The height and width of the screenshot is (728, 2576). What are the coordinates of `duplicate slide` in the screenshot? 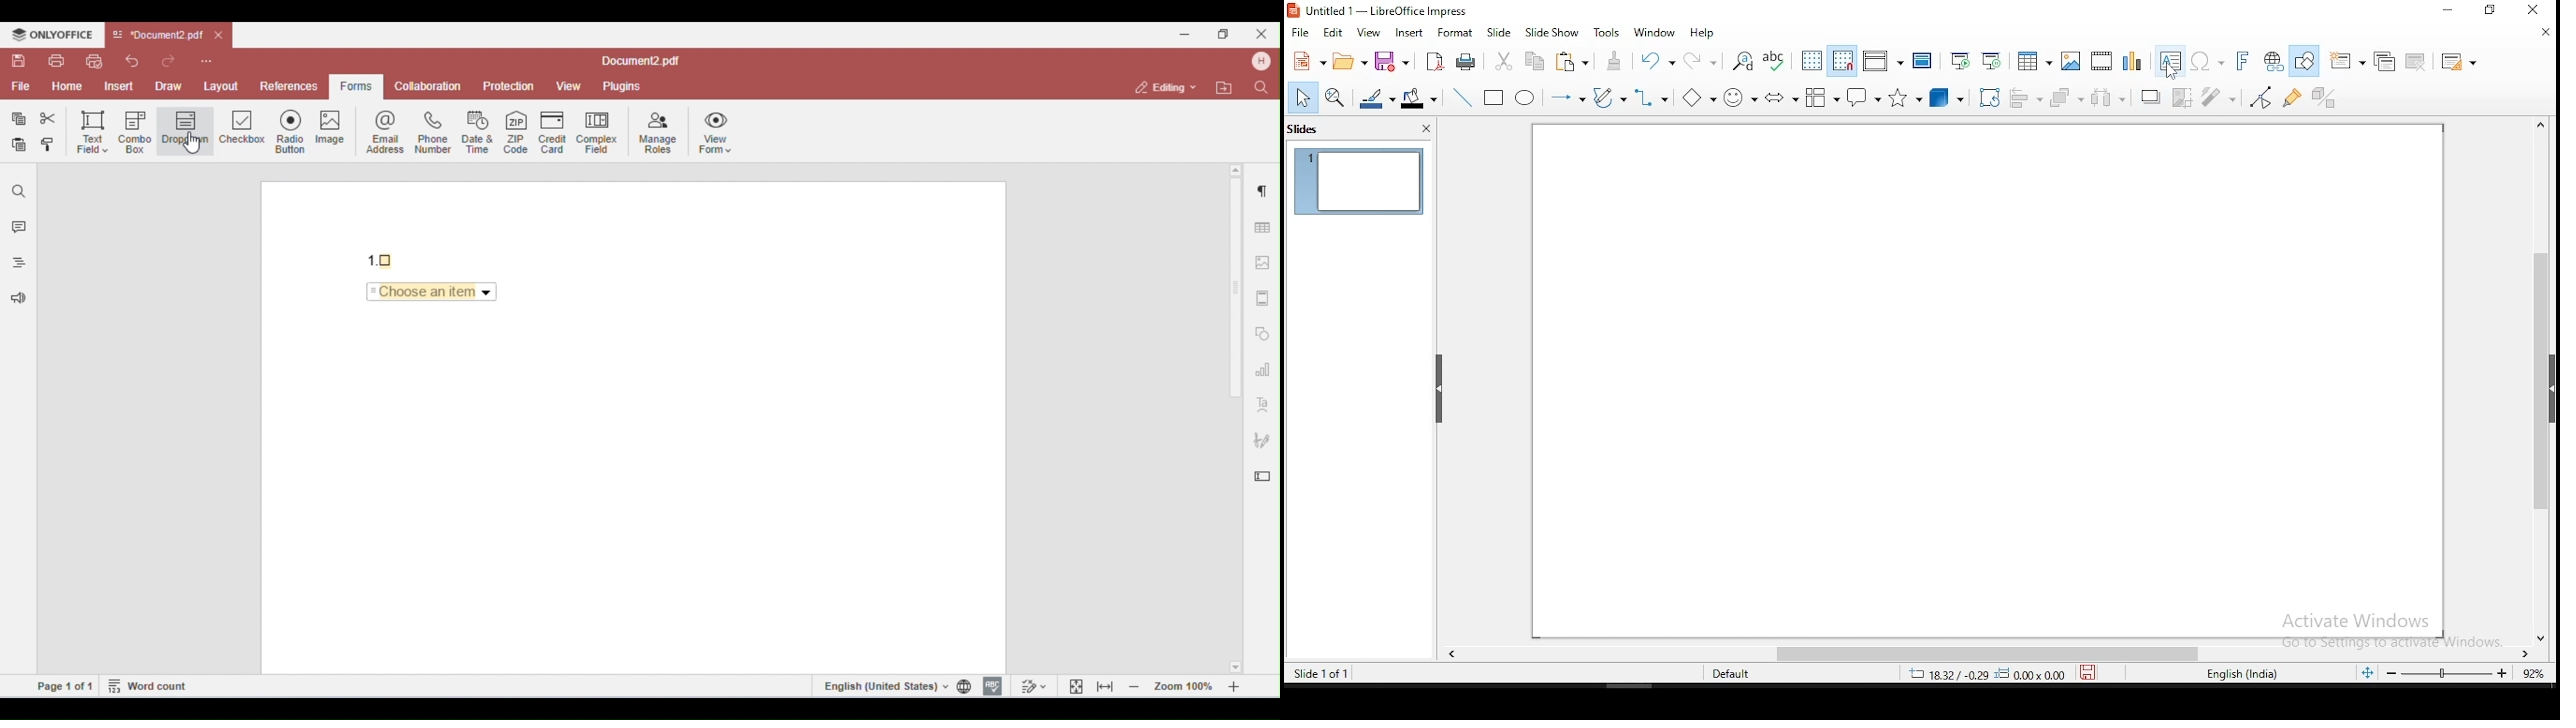 It's located at (2388, 60).